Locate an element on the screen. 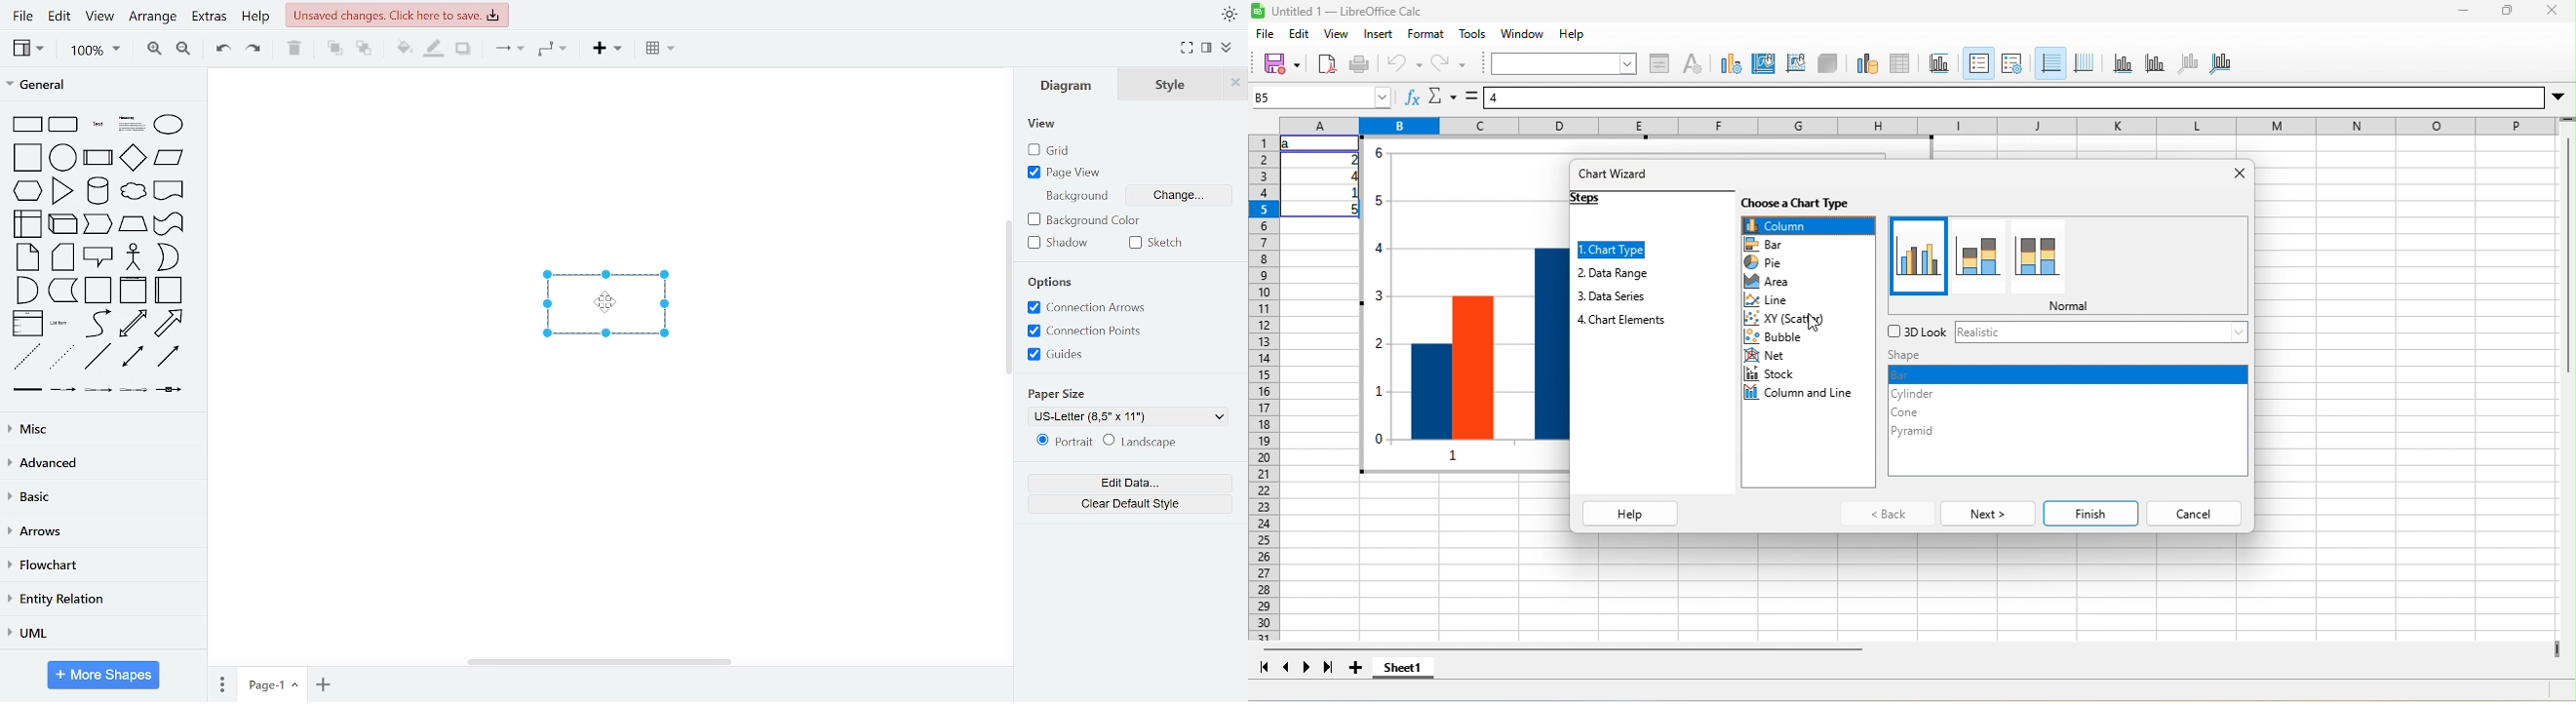 This screenshot has height=728, width=2576. close is located at coordinates (2241, 173).